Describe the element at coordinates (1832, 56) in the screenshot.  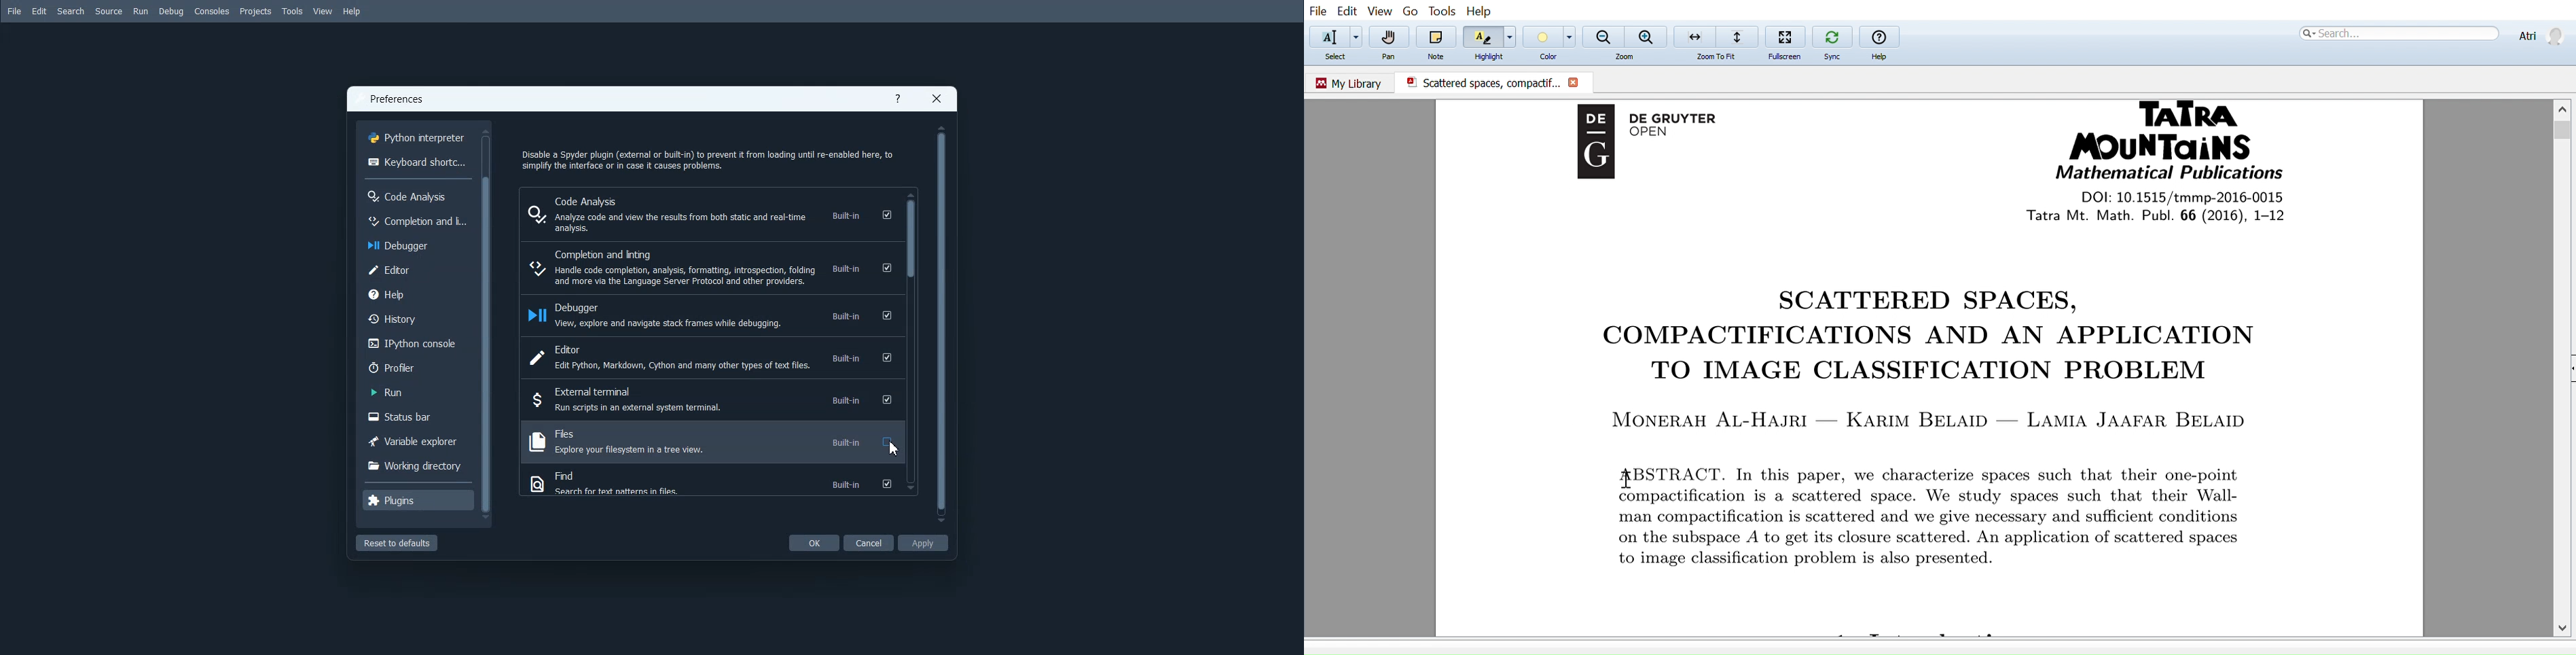
I see `Sync` at that location.